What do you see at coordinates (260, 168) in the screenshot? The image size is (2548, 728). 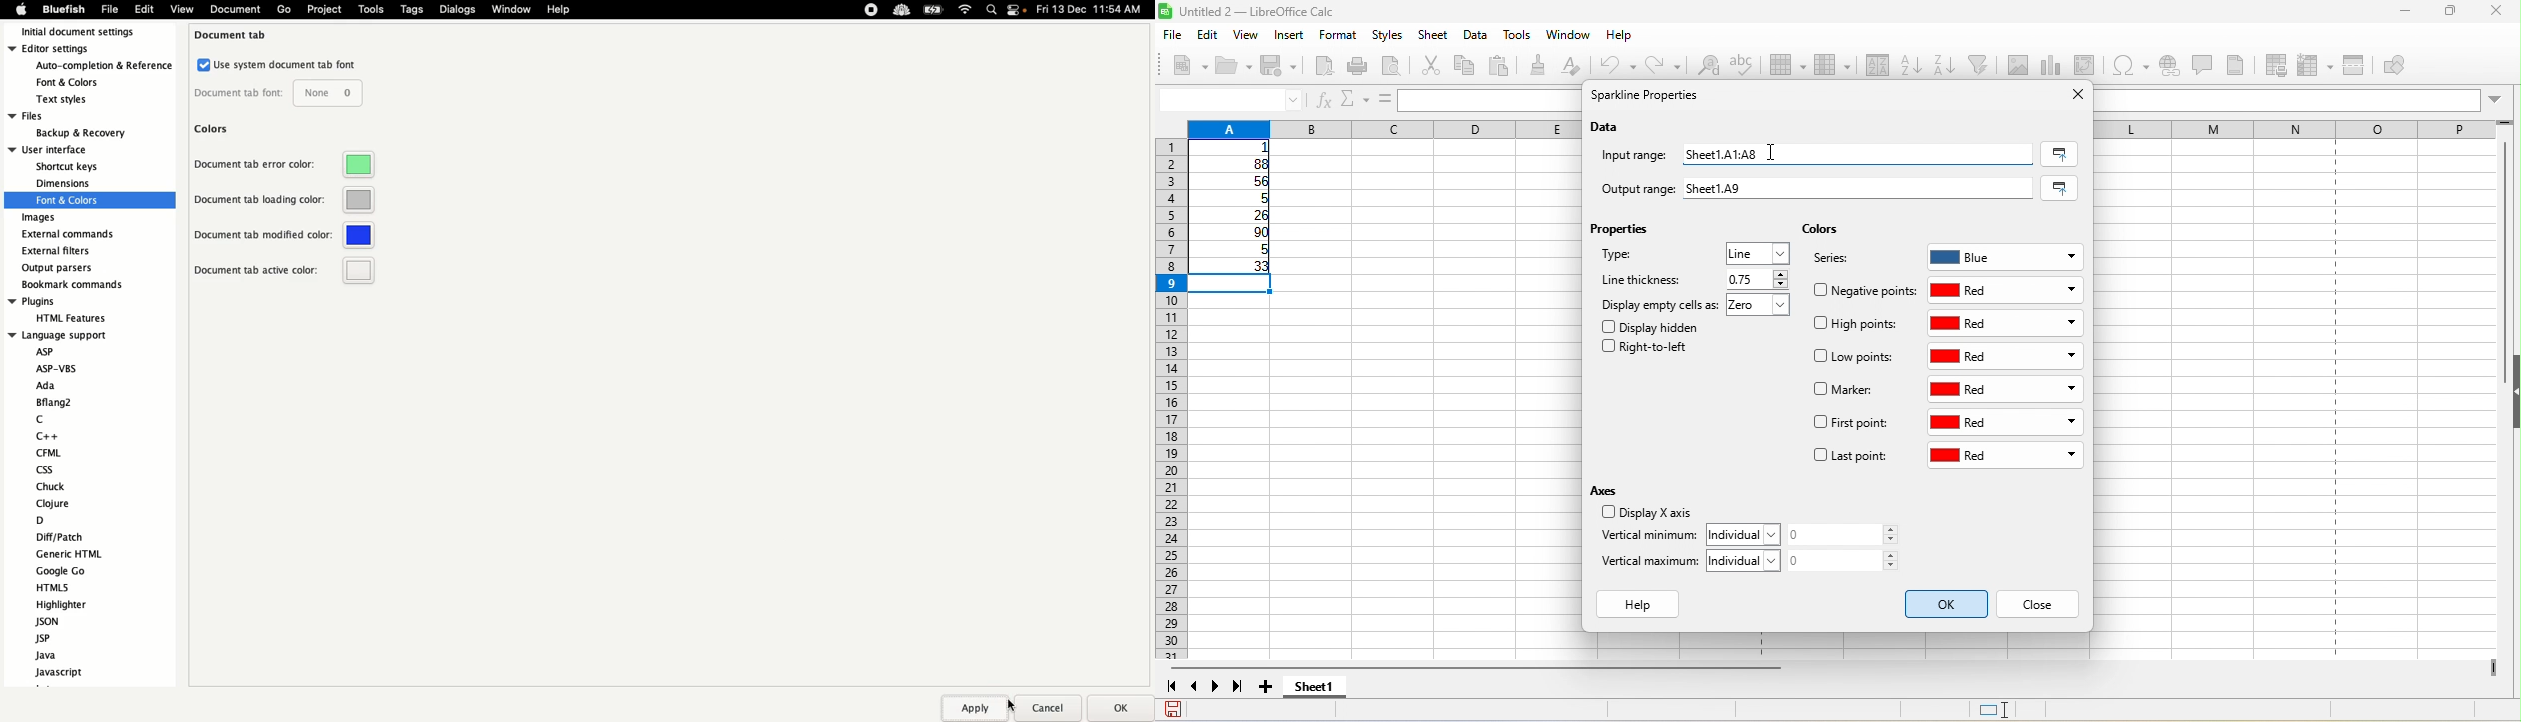 I see `Document tab error color` at bounding box center [260, 168].